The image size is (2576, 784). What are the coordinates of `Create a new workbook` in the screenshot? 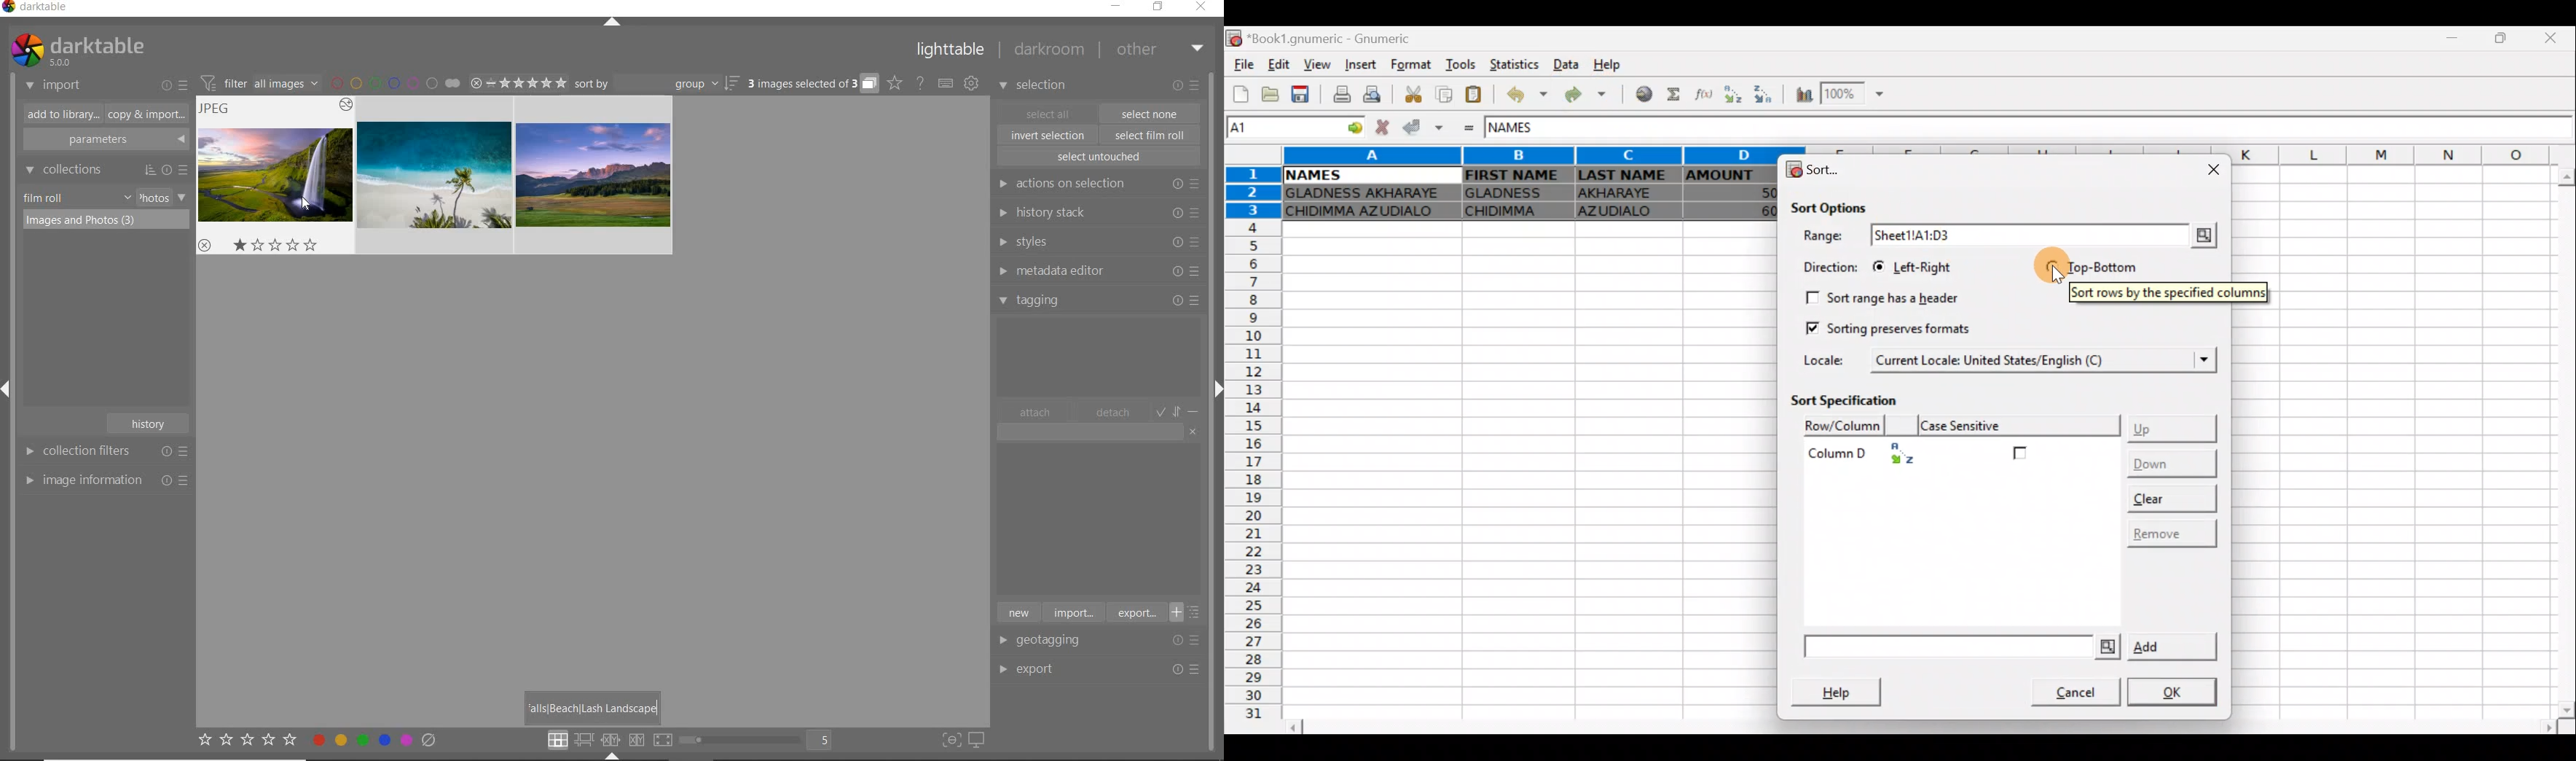 It's located at (1241, 94).